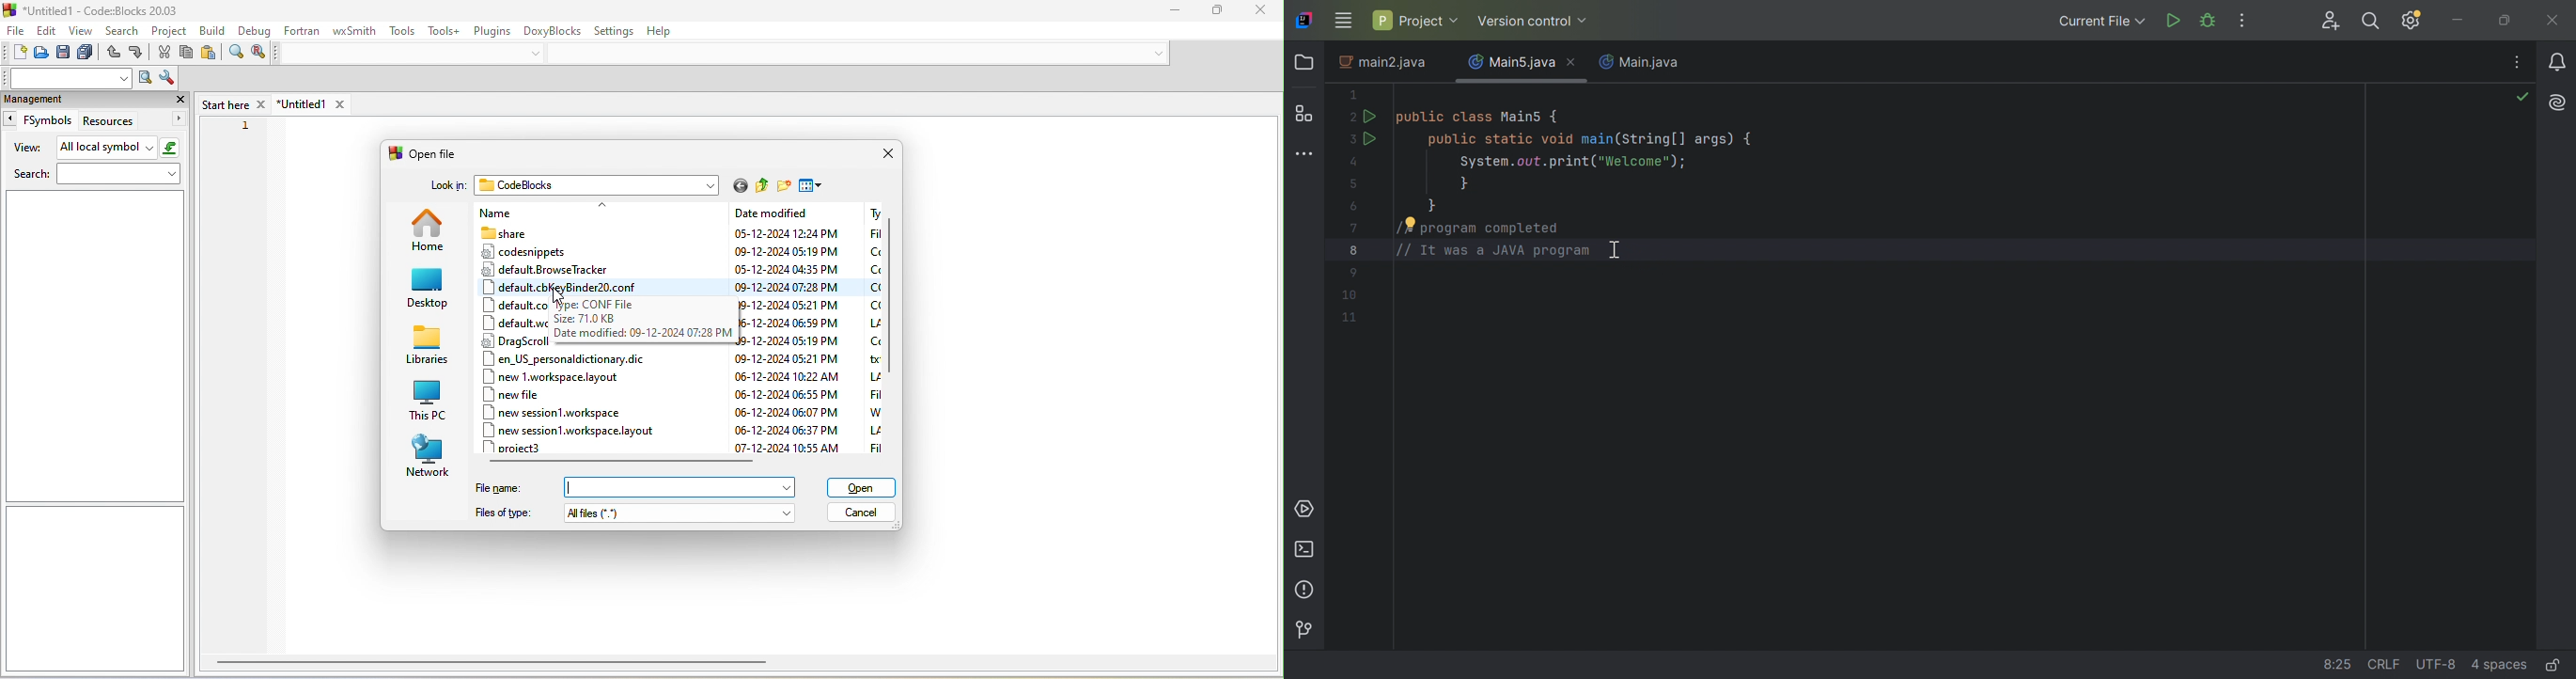 Image resolution: width=2576 pixels, height=700 pixels. What do you see at coordinates (2559, 104) in the screenshot?
I see `AI Assistant` at bounding box center [2559, 104].